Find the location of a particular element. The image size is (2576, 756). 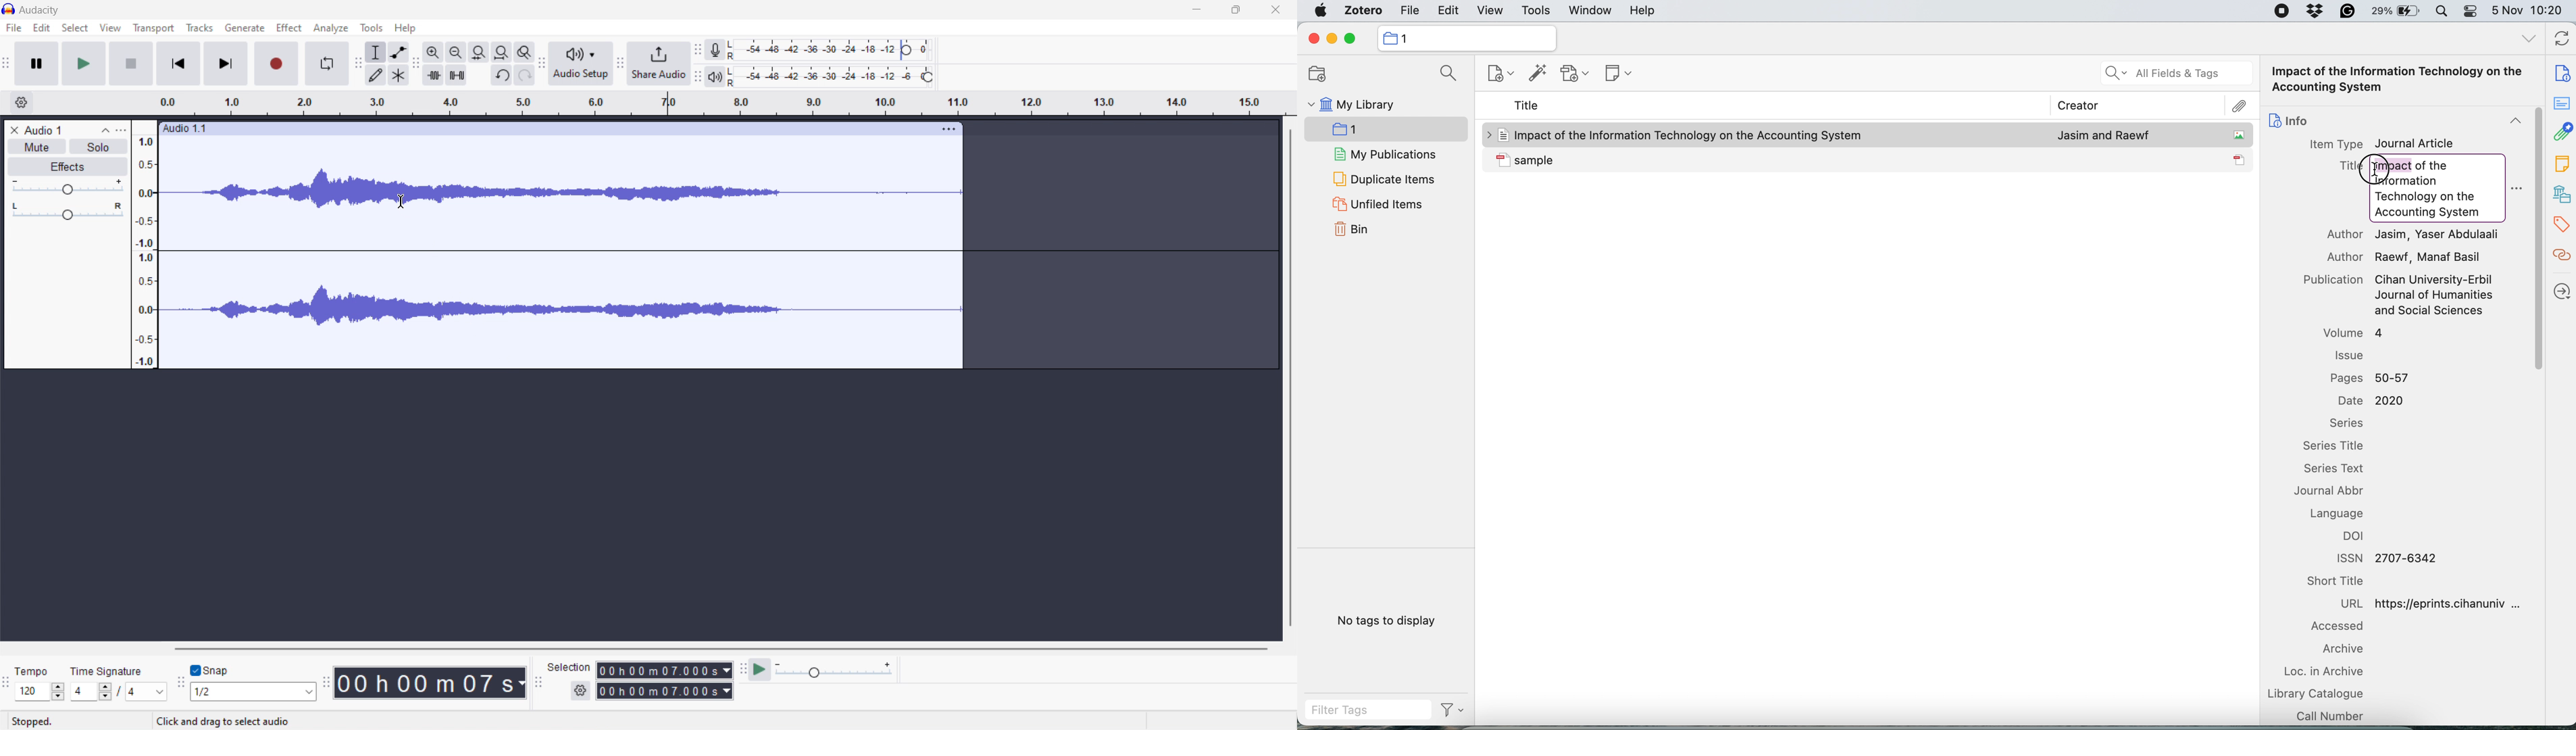

all tags is located at coordinates (2528, 39).